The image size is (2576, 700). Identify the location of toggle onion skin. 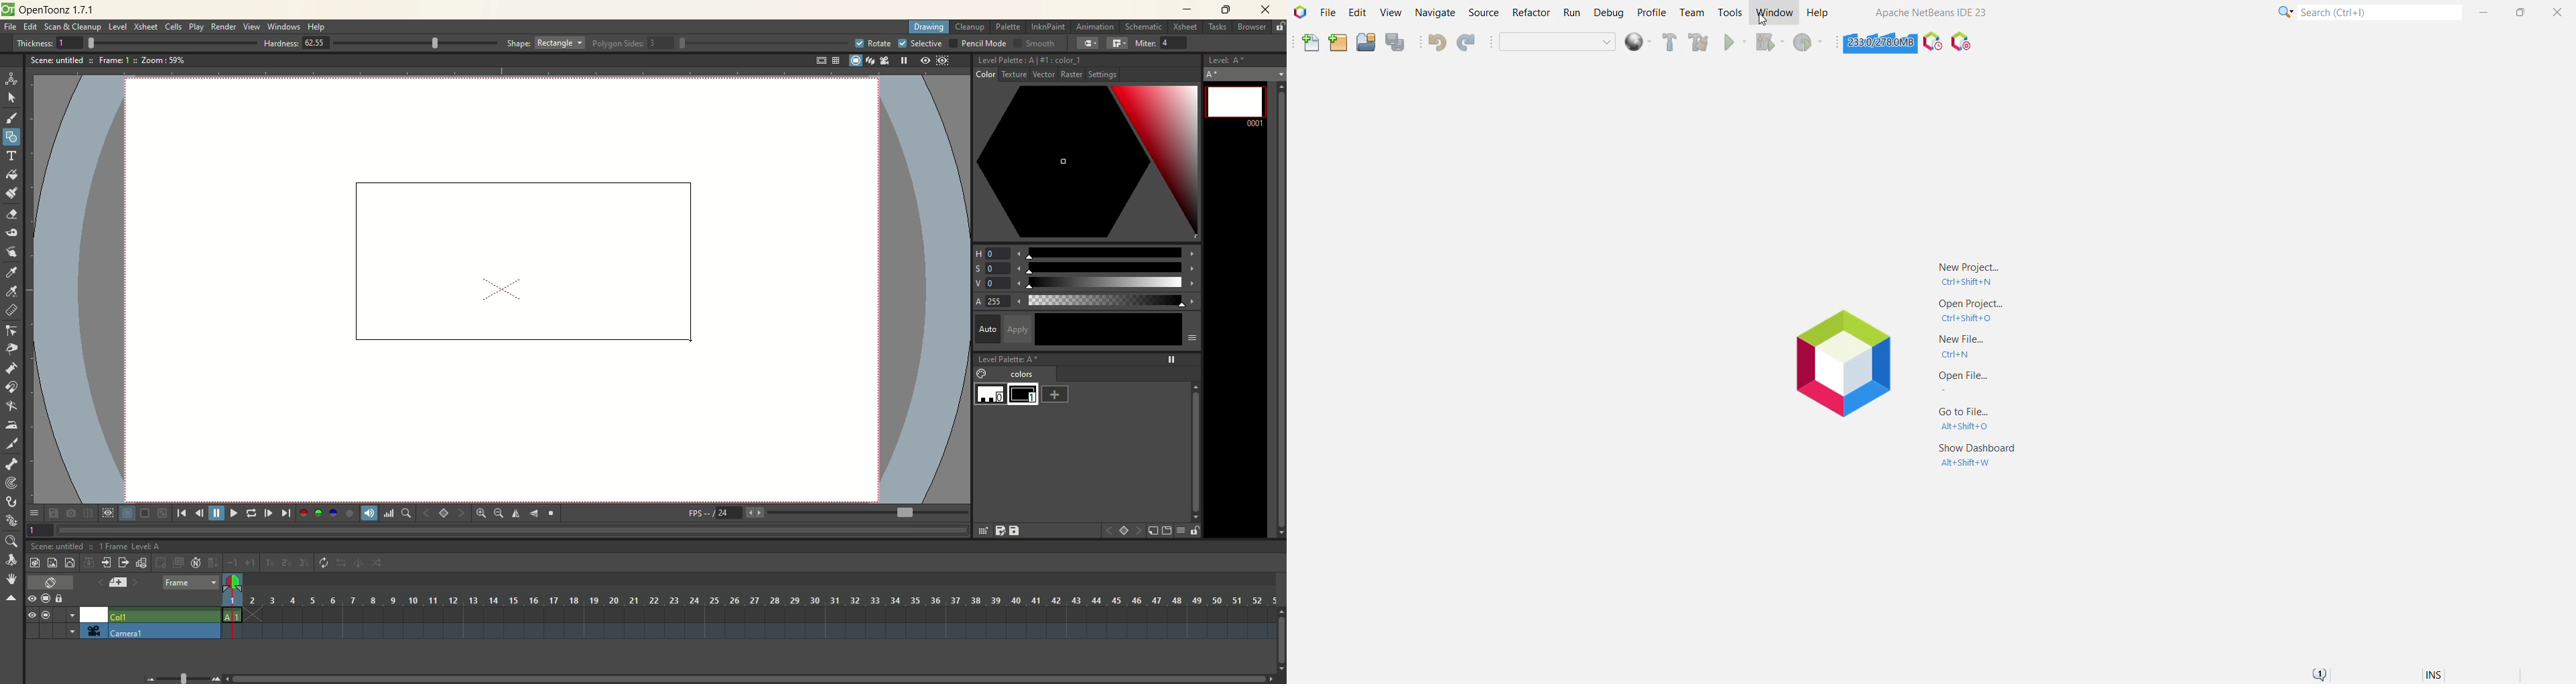
(231, 583).